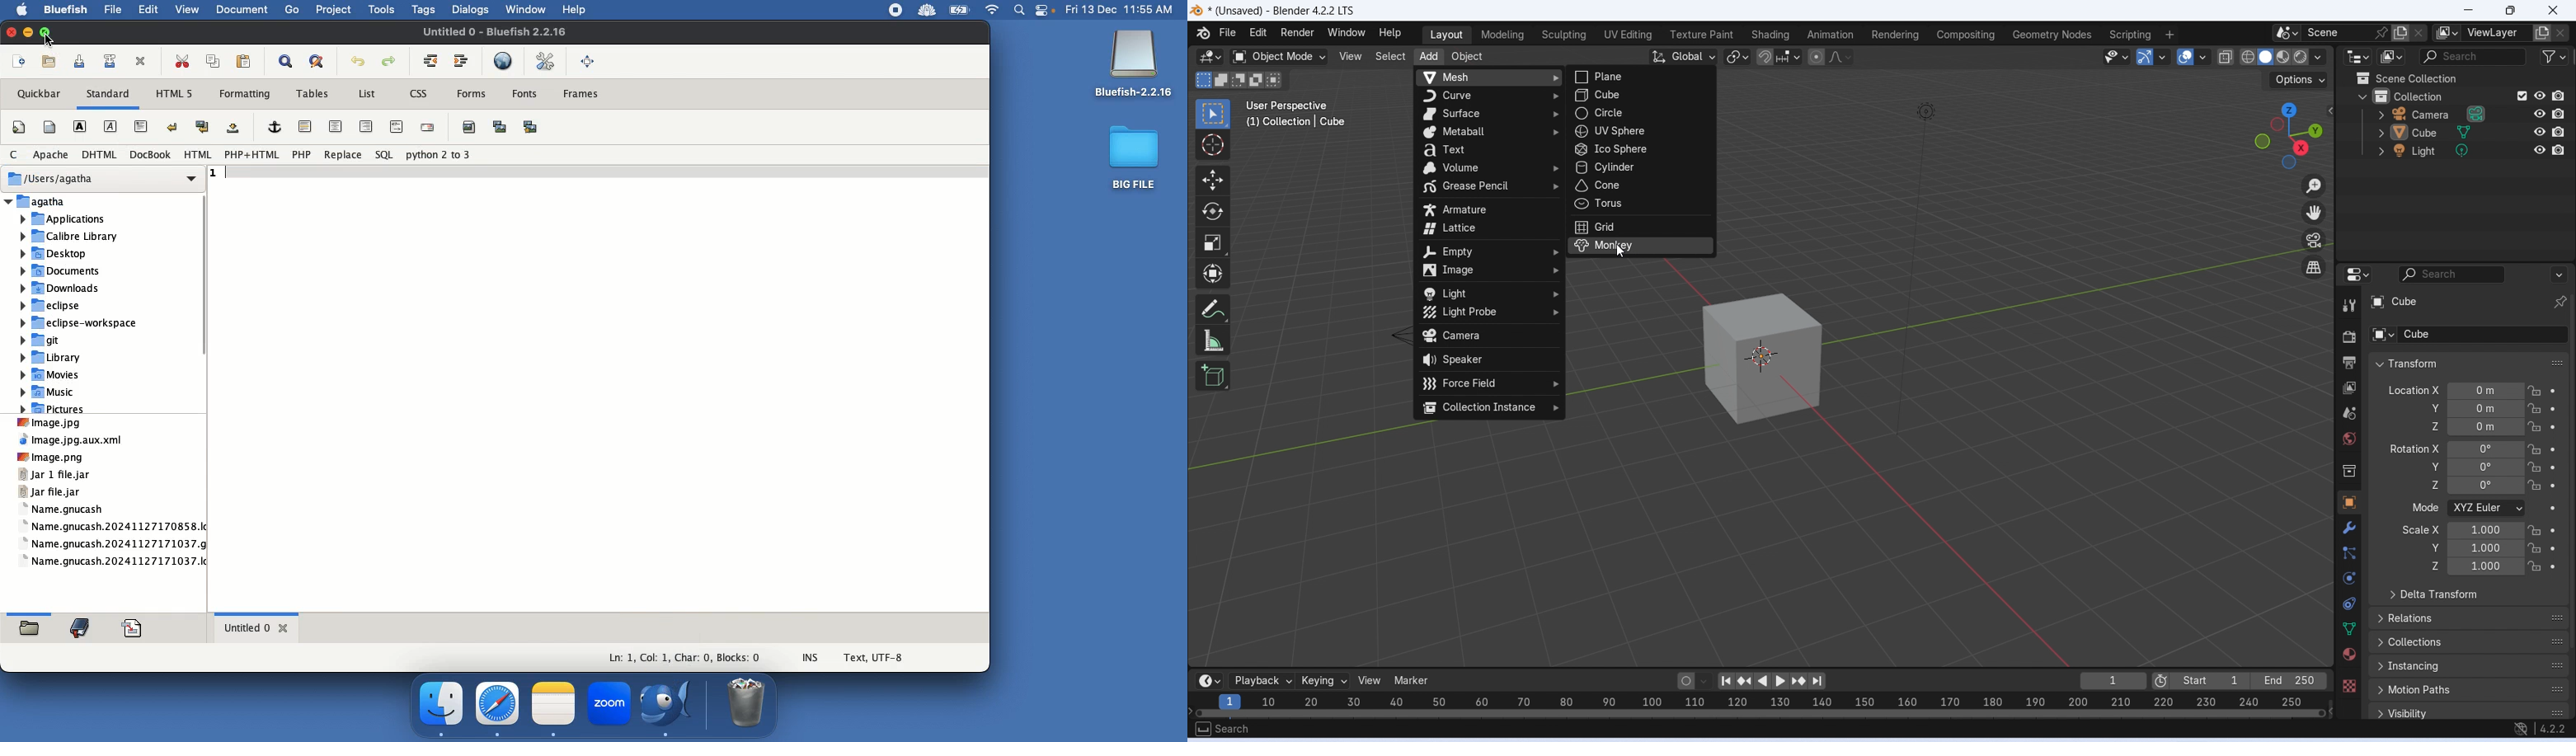 This screenshot has height=756, width=2576. I want to click on library, so click(85, 627).